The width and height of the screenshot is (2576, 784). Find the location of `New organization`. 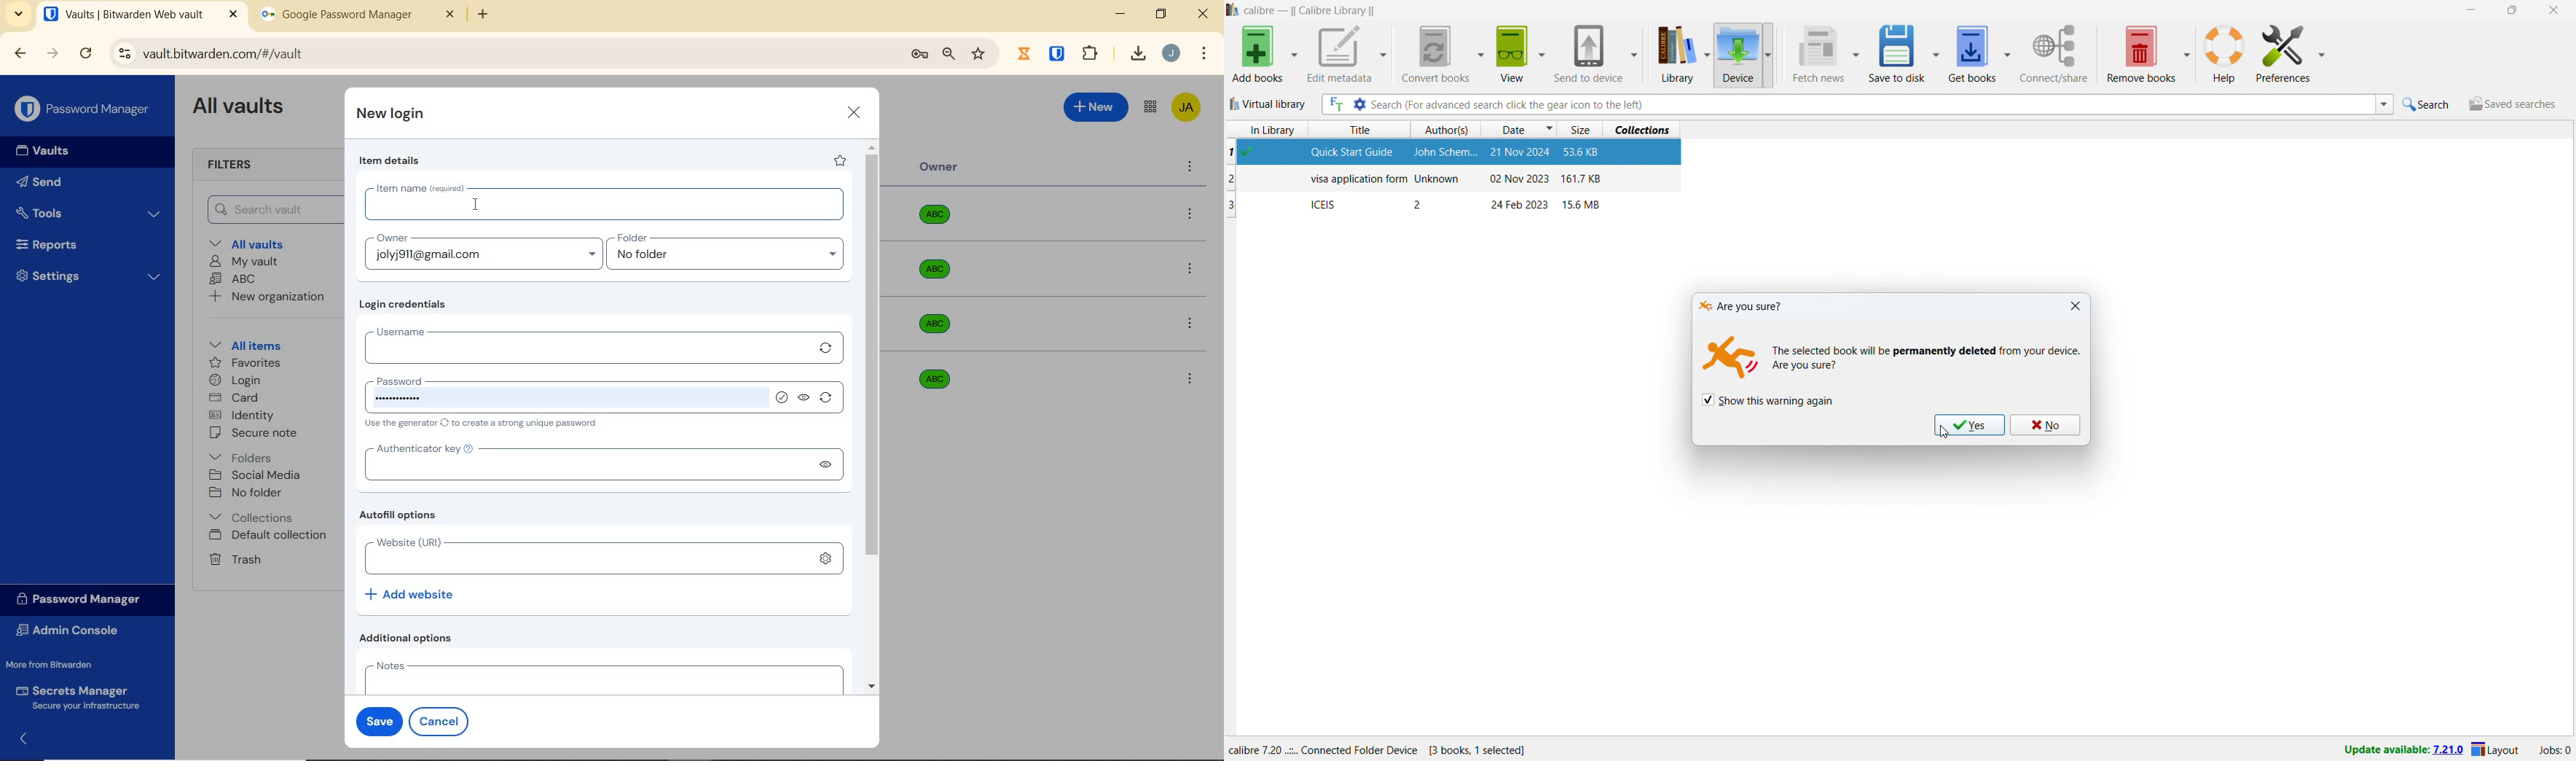

New organization is located at coordinates (265, 297).